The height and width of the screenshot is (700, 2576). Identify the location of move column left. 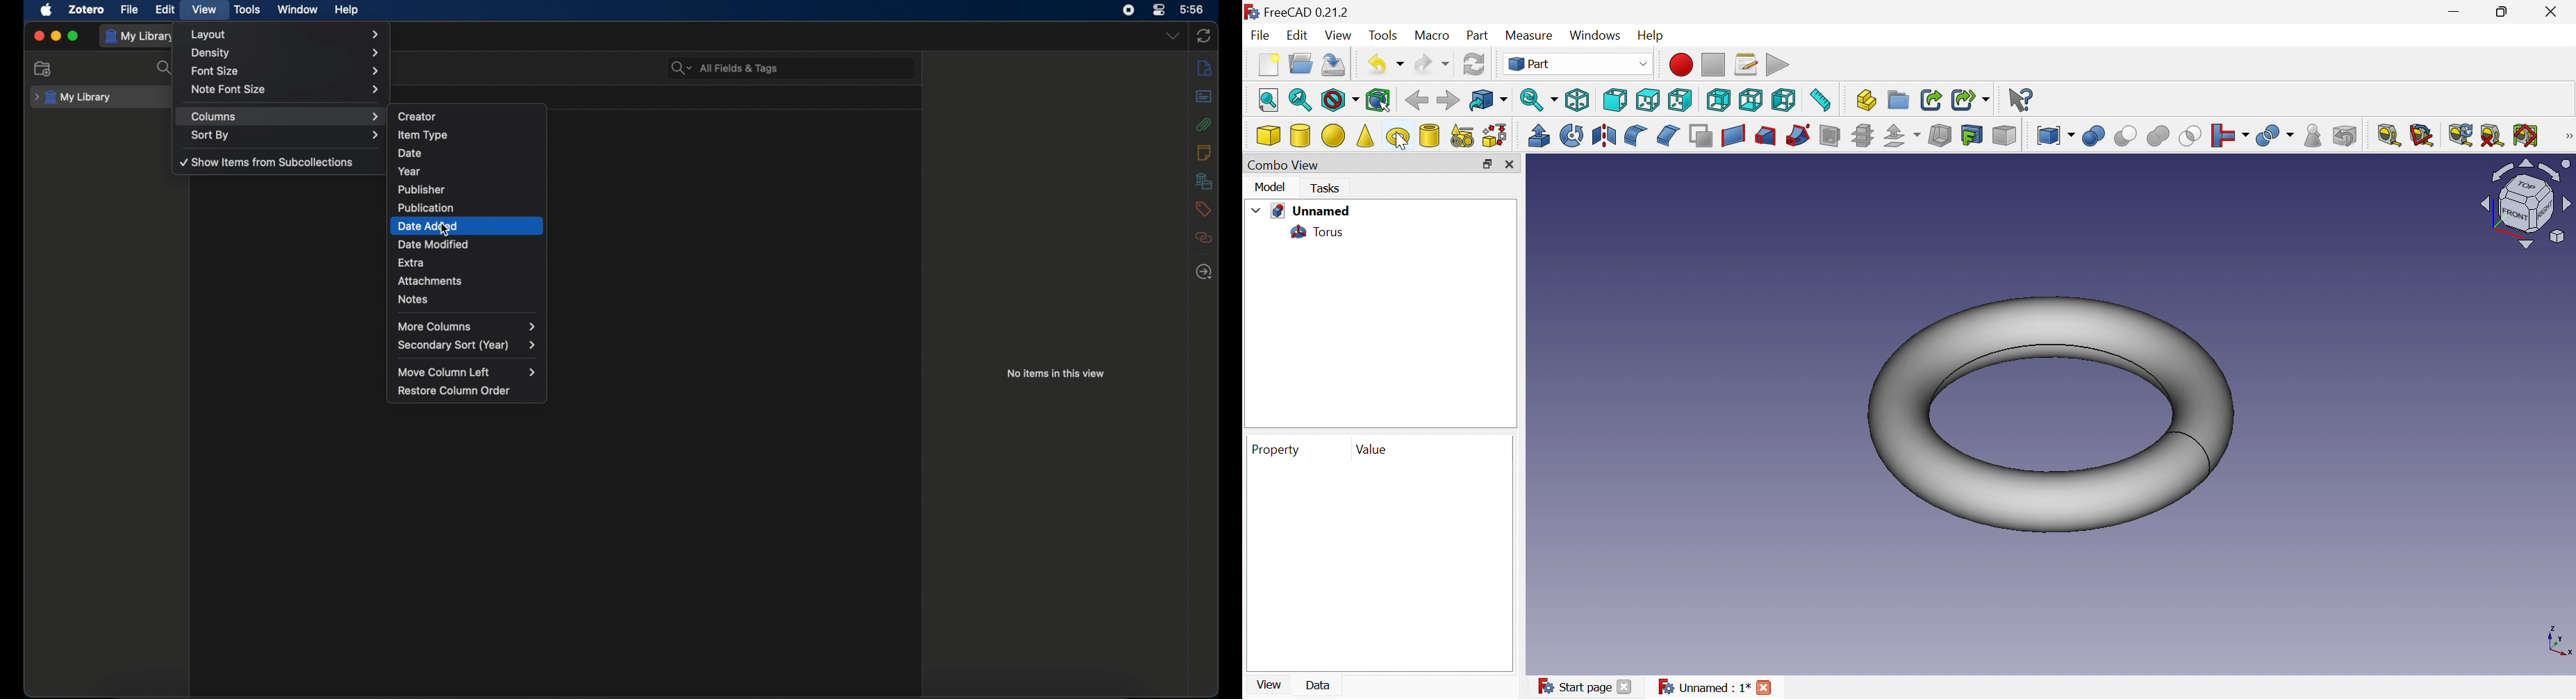
(467, 373).